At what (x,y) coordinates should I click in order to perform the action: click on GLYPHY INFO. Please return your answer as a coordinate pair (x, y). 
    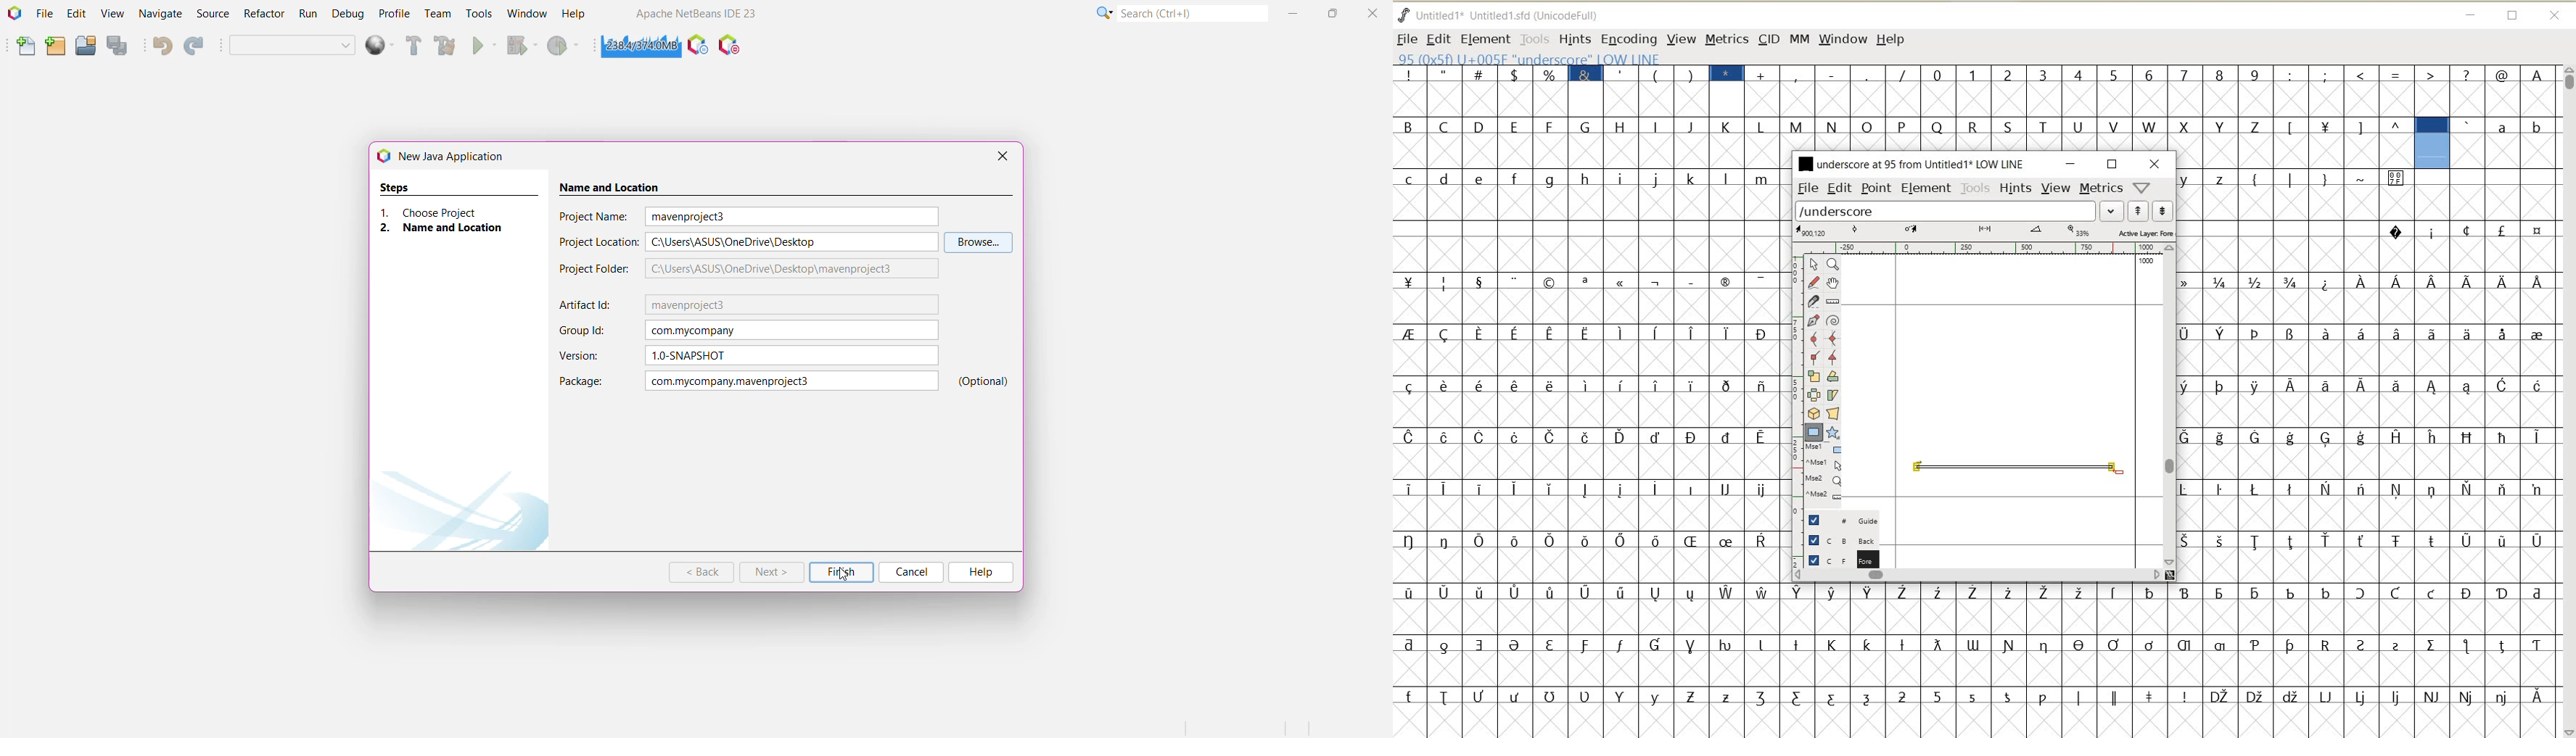
    Looking at the image, I should click on (1617, 58).